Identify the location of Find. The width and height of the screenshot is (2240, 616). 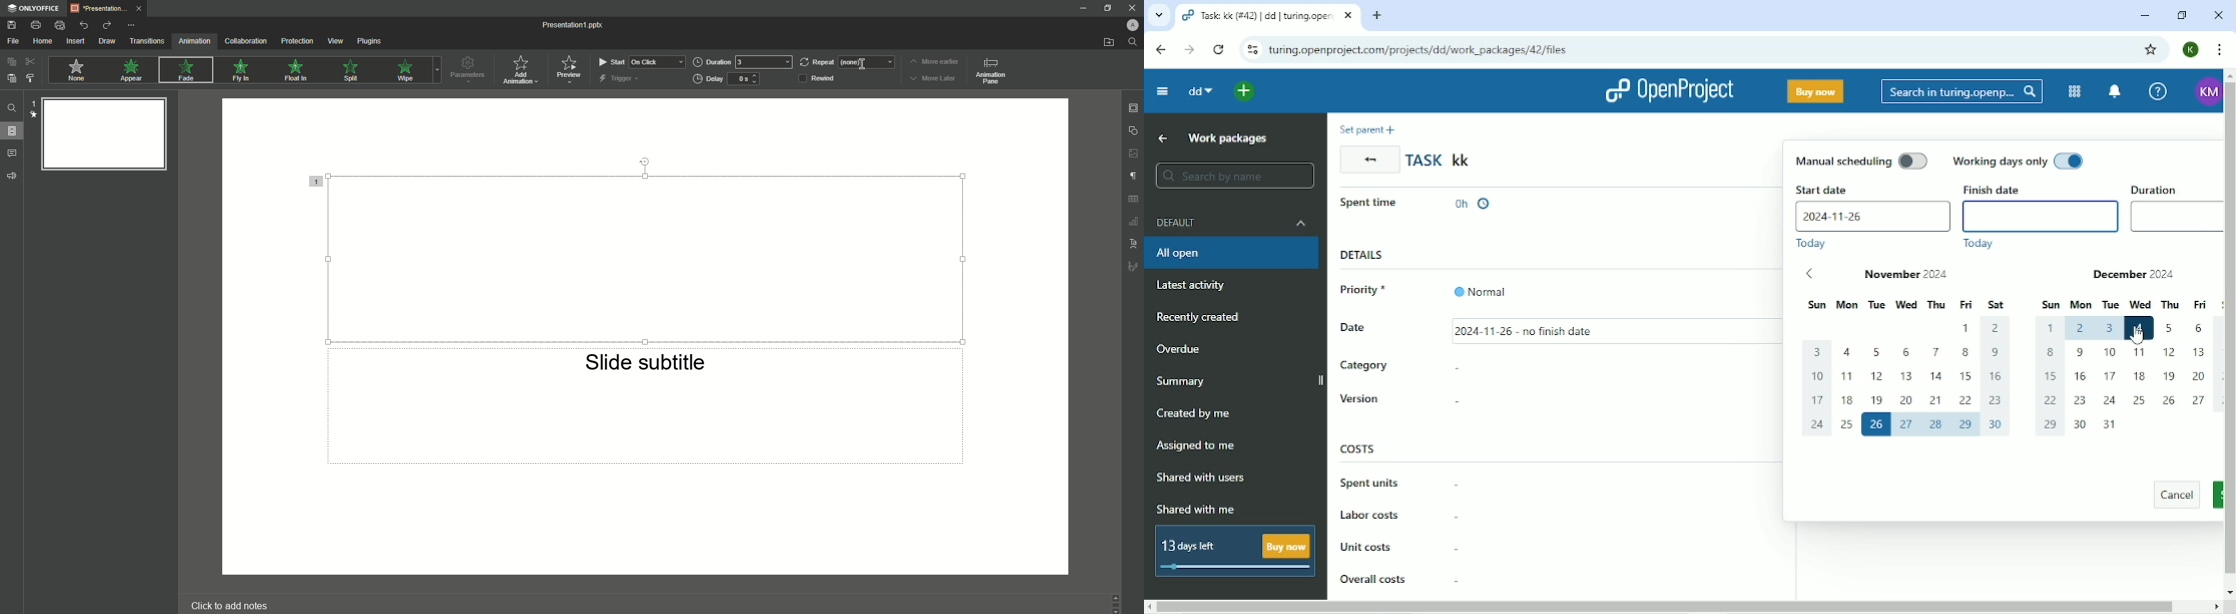
(1133, 41).